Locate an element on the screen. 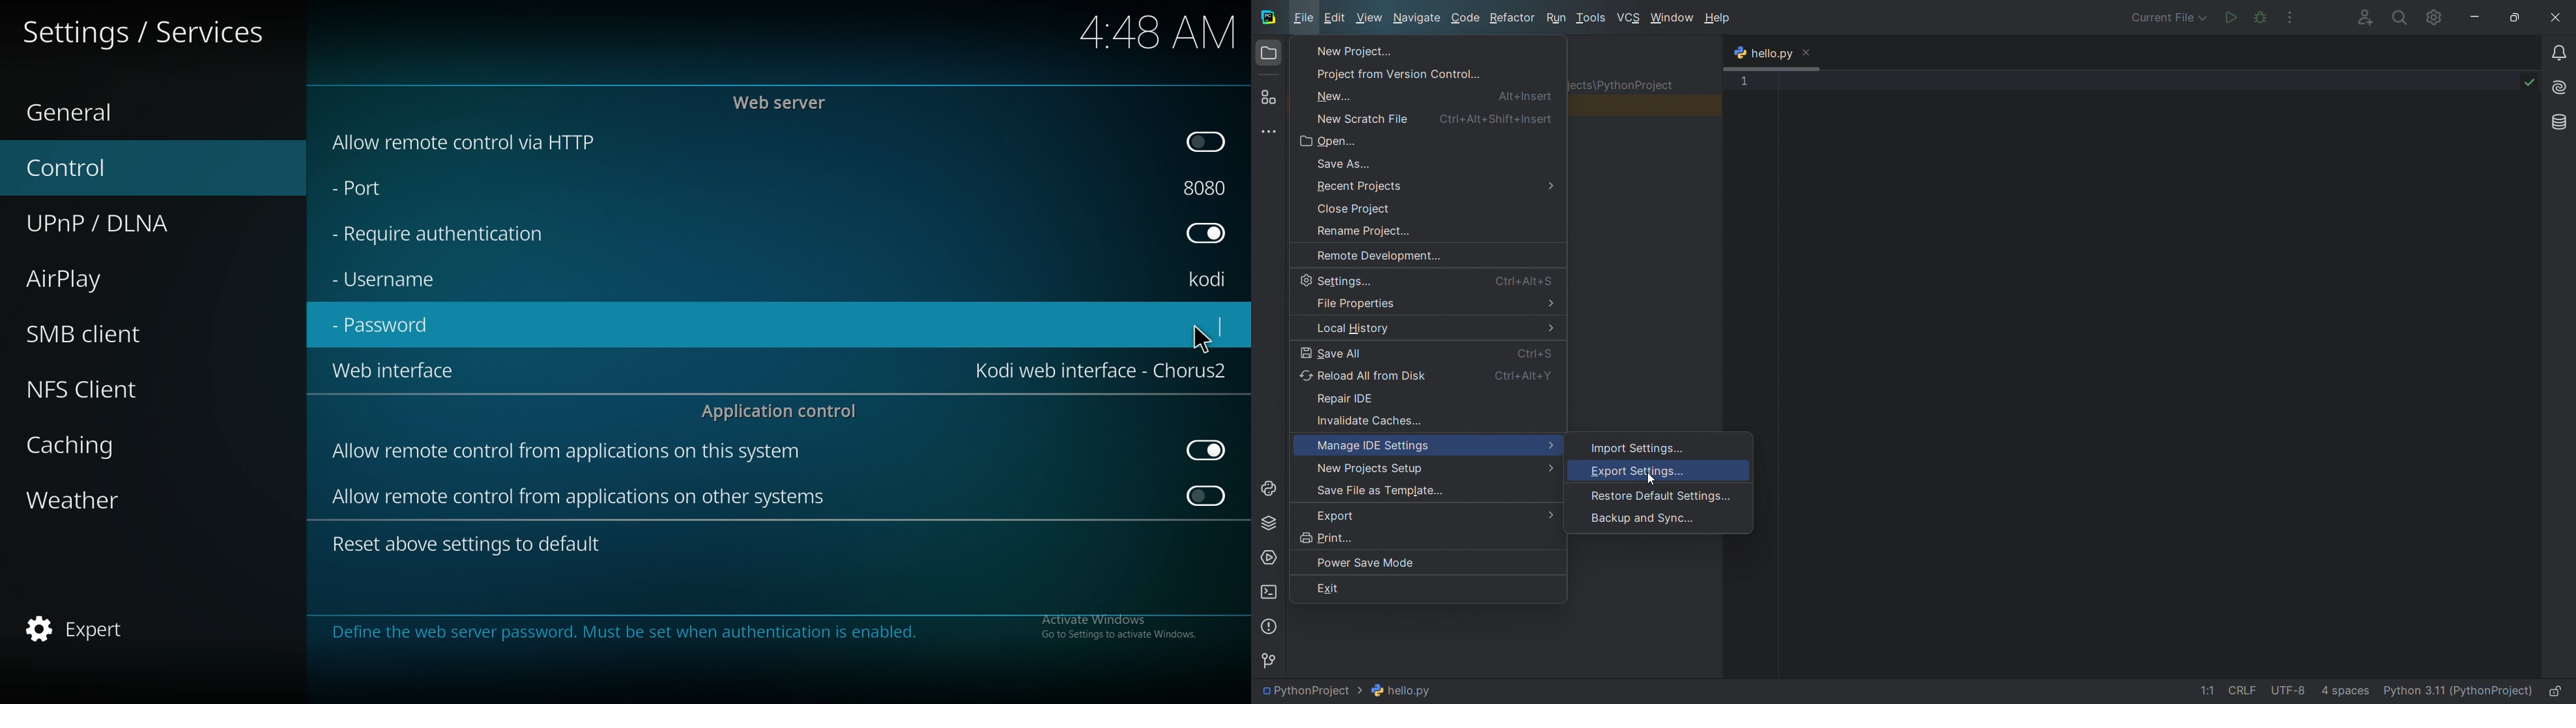 The height and width of the screenshot is (728, 2576). lock is located at coordinates (2555, 688).